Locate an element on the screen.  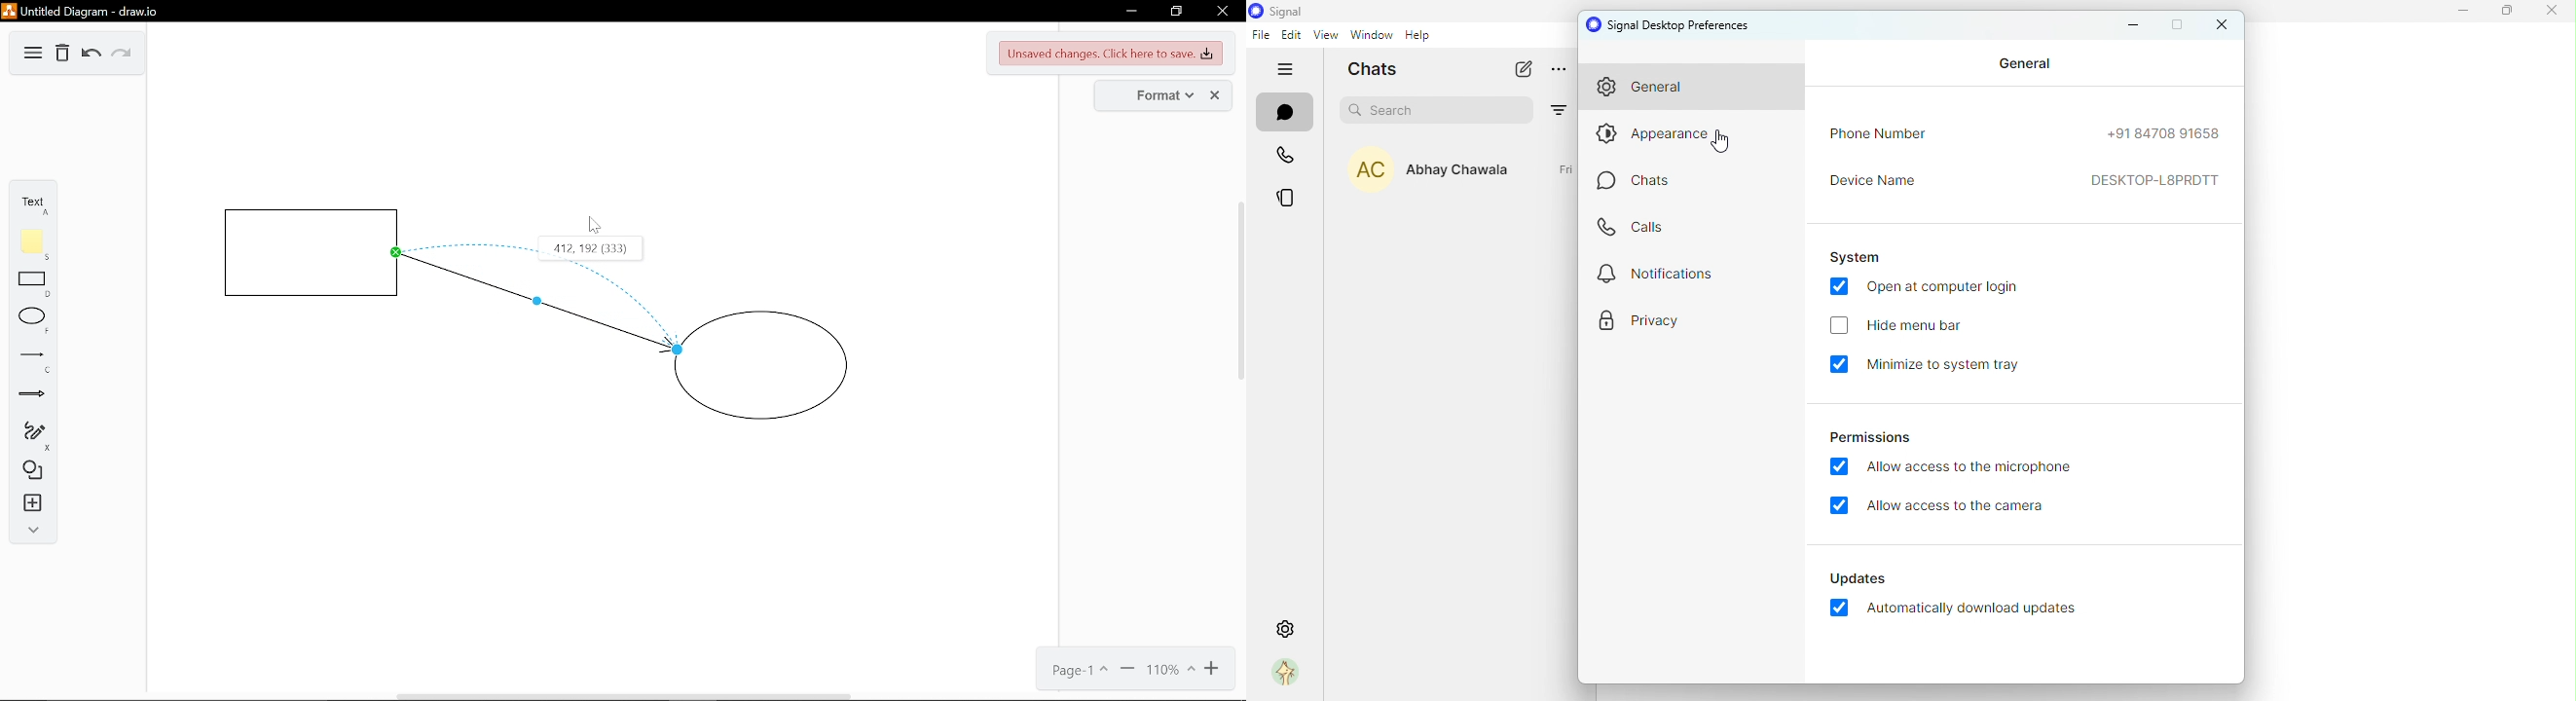
Expand/Collase is located at coordinates (30, 531).